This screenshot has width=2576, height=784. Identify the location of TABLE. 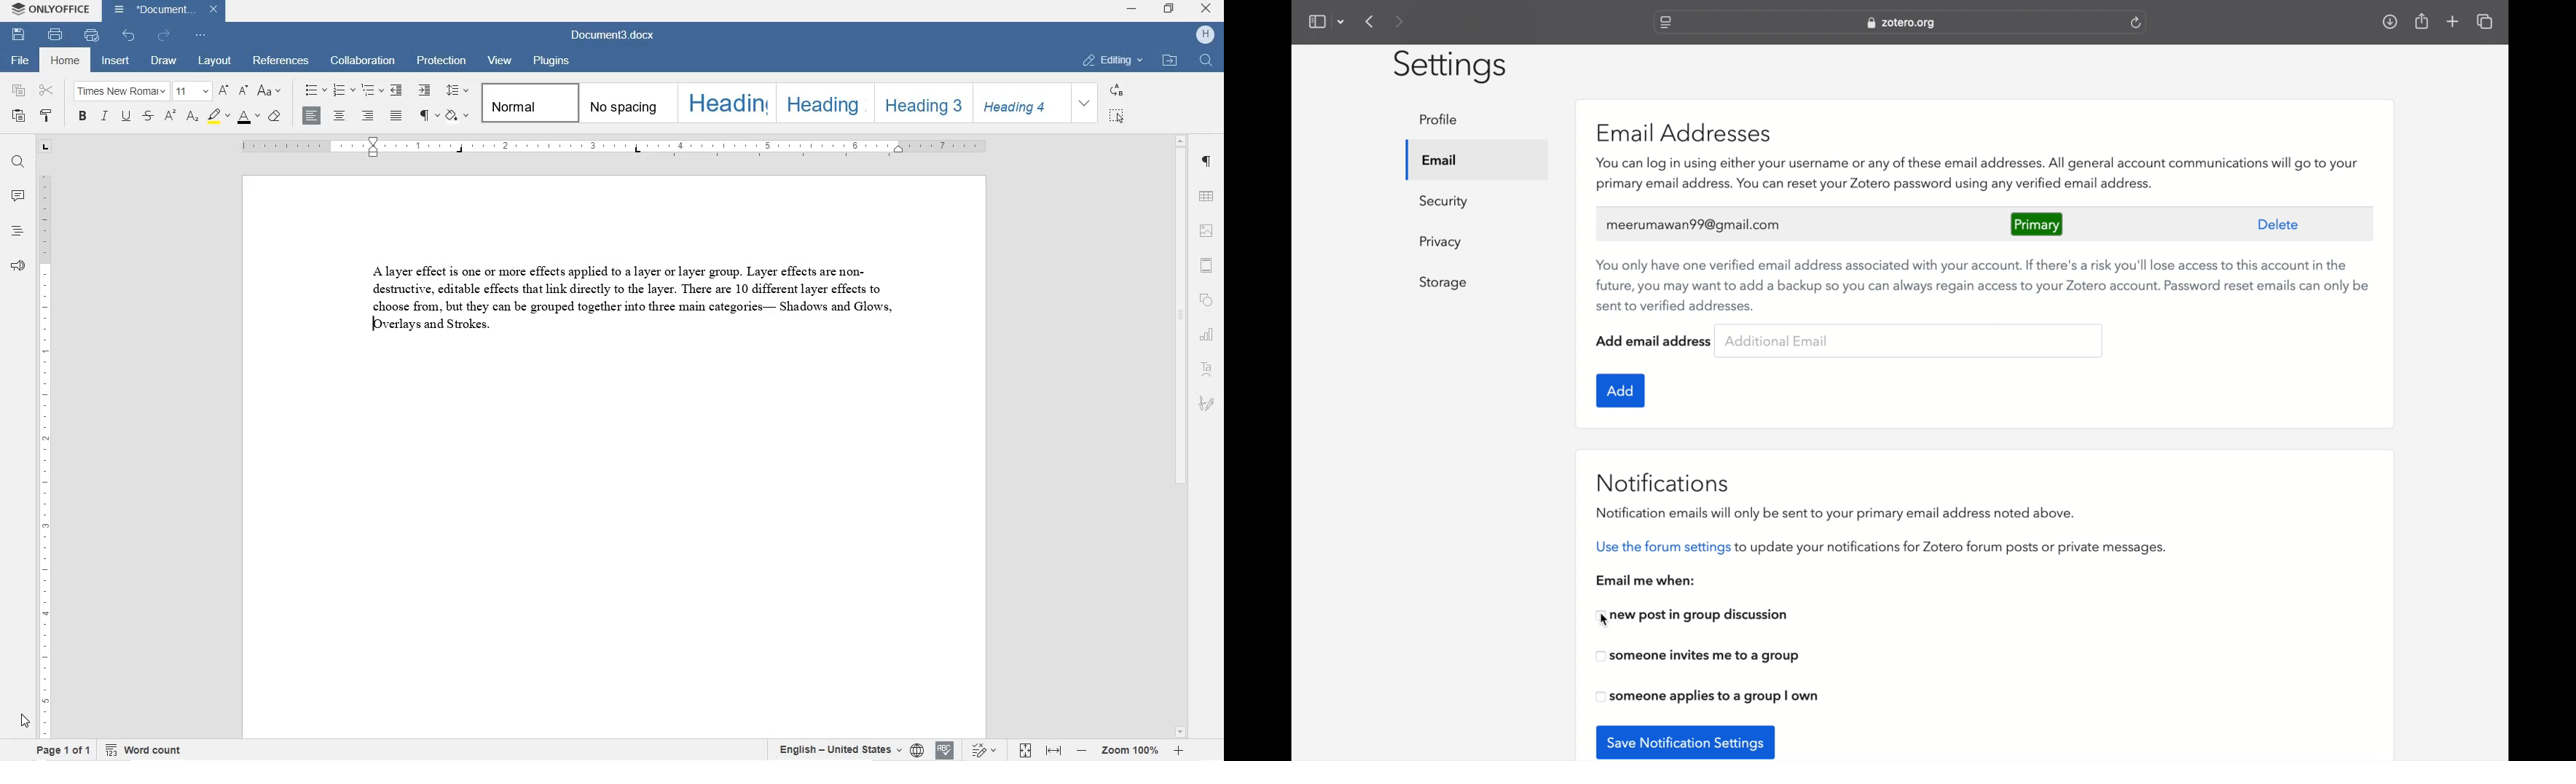
(1207, 198).